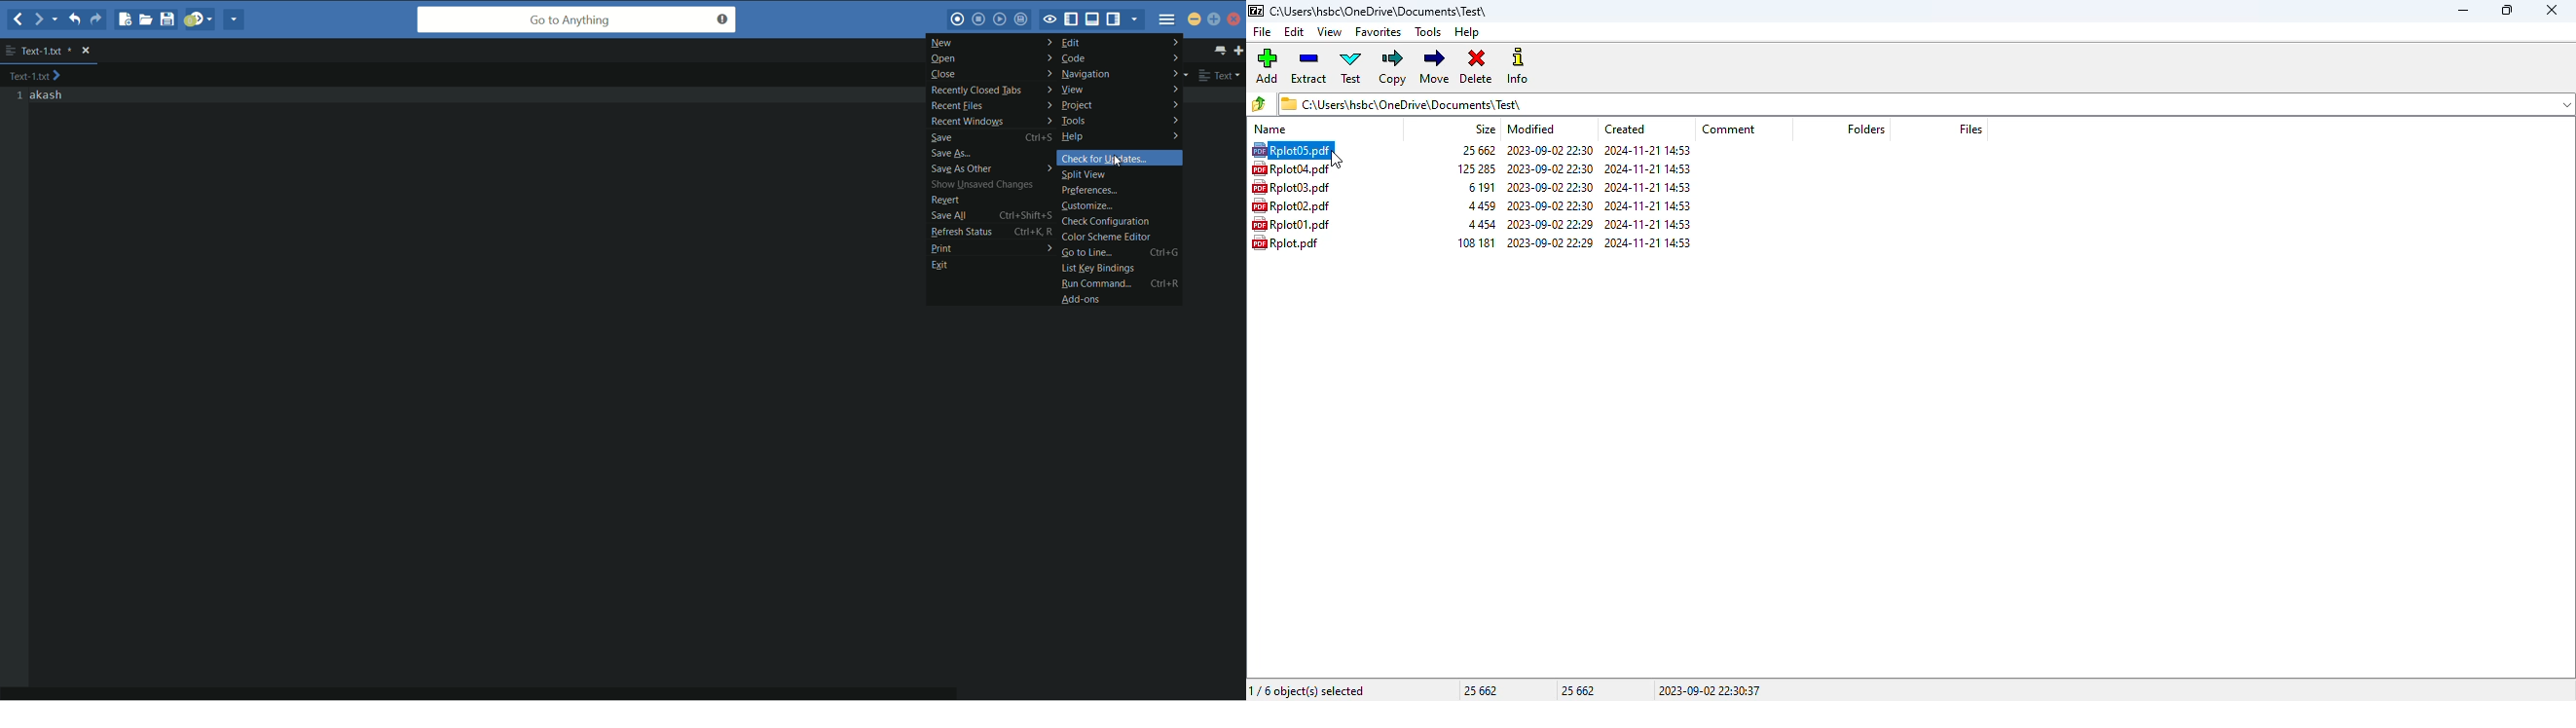 Image resolution: width=2576 pixels, height=728 pixels. What do you see at coordinates (1467, 32) in the screenshot?
I see `help` at bounding box center [1467, 32].